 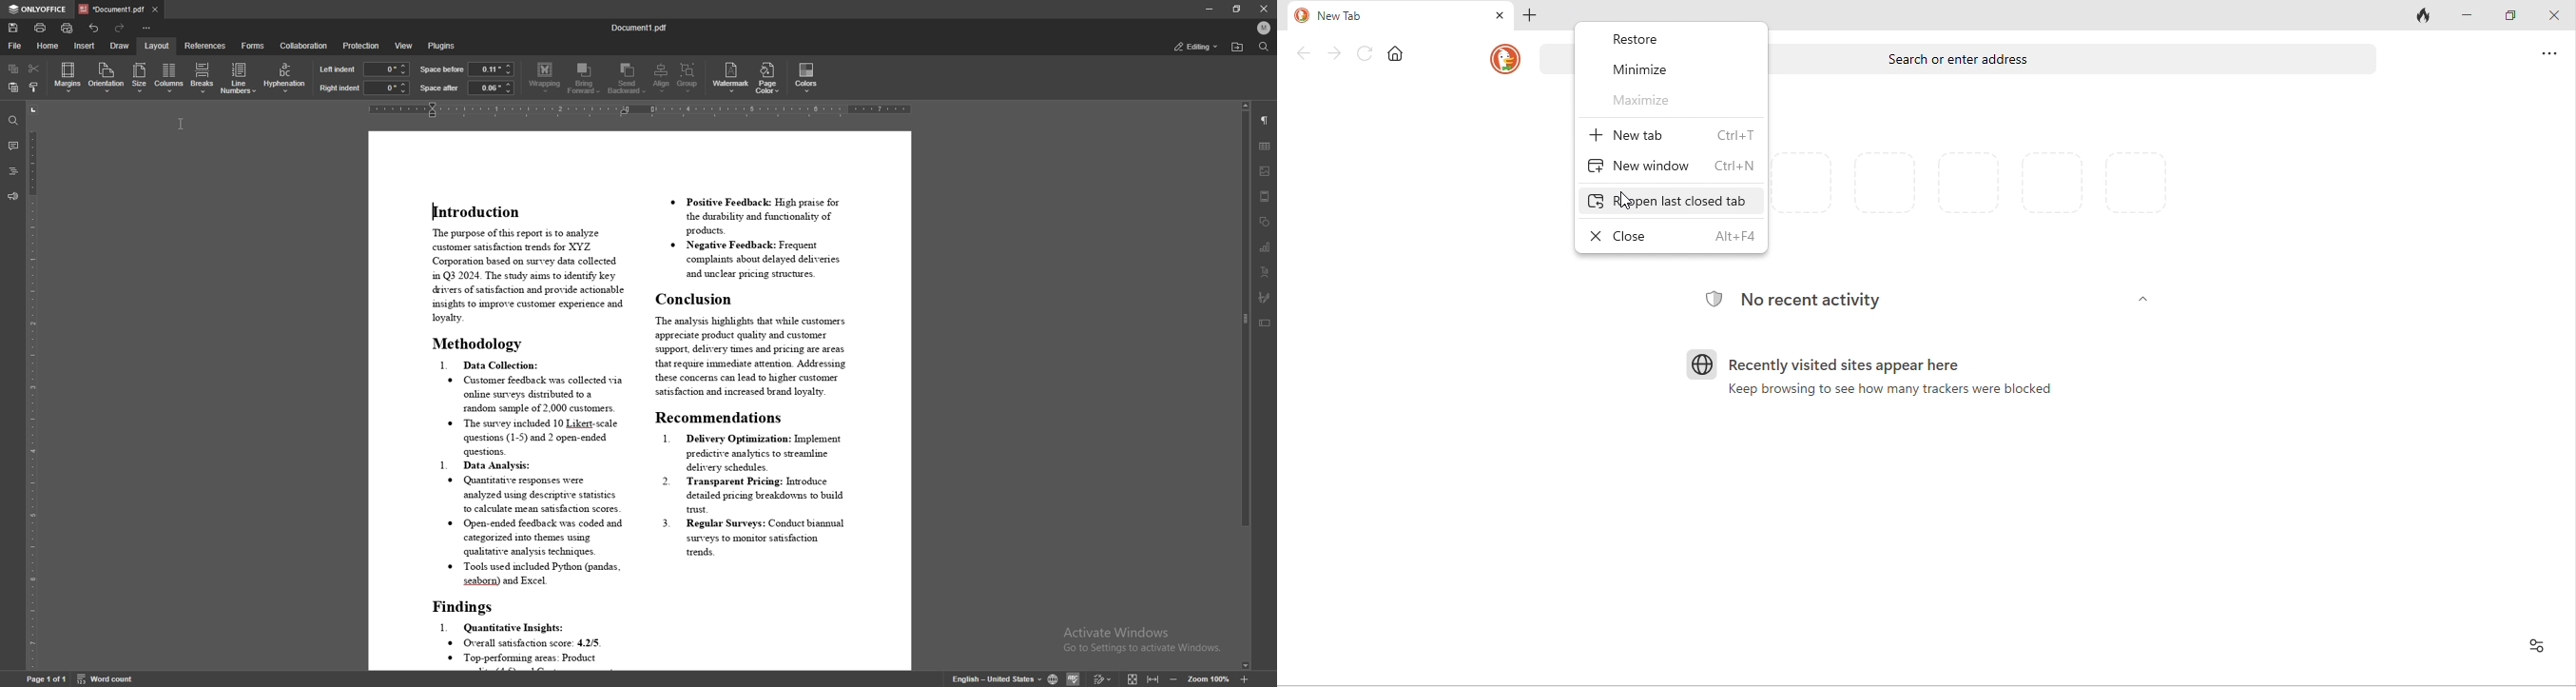 I want to click on spell check, so click(x=1075, y=678).